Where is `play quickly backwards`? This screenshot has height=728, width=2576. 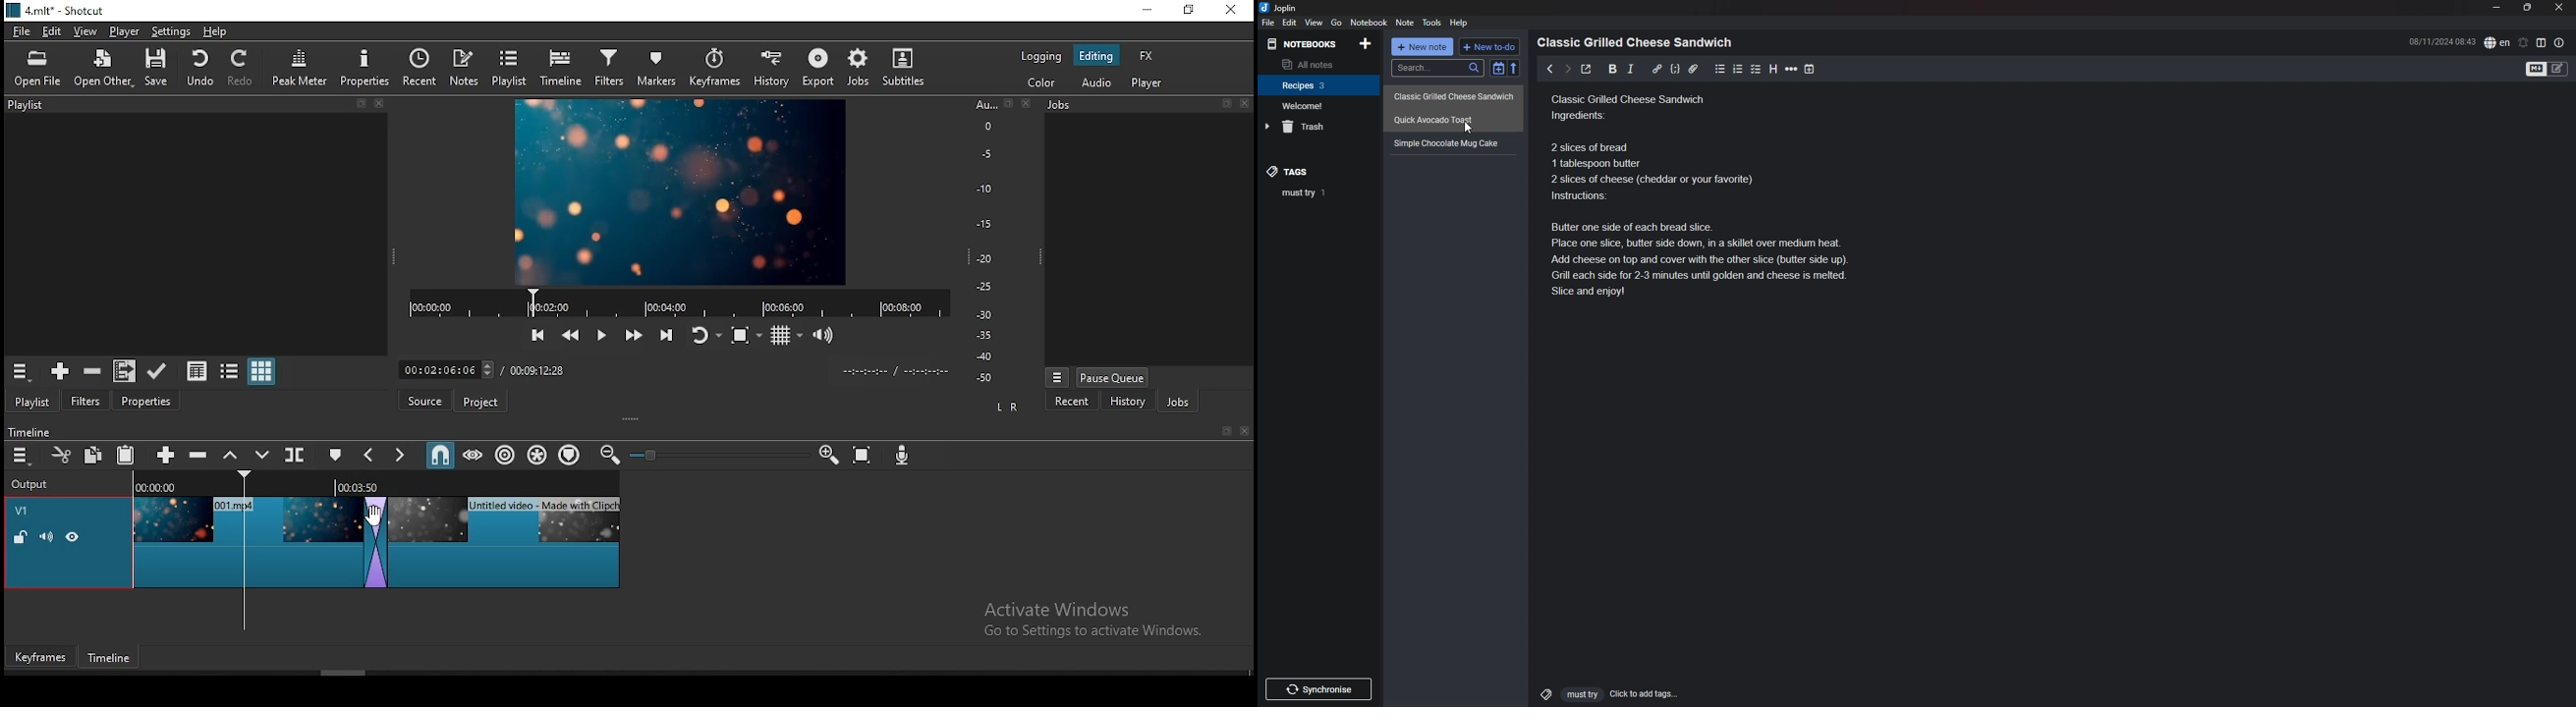 play quickly backwards is located at coordinates (569, 333).